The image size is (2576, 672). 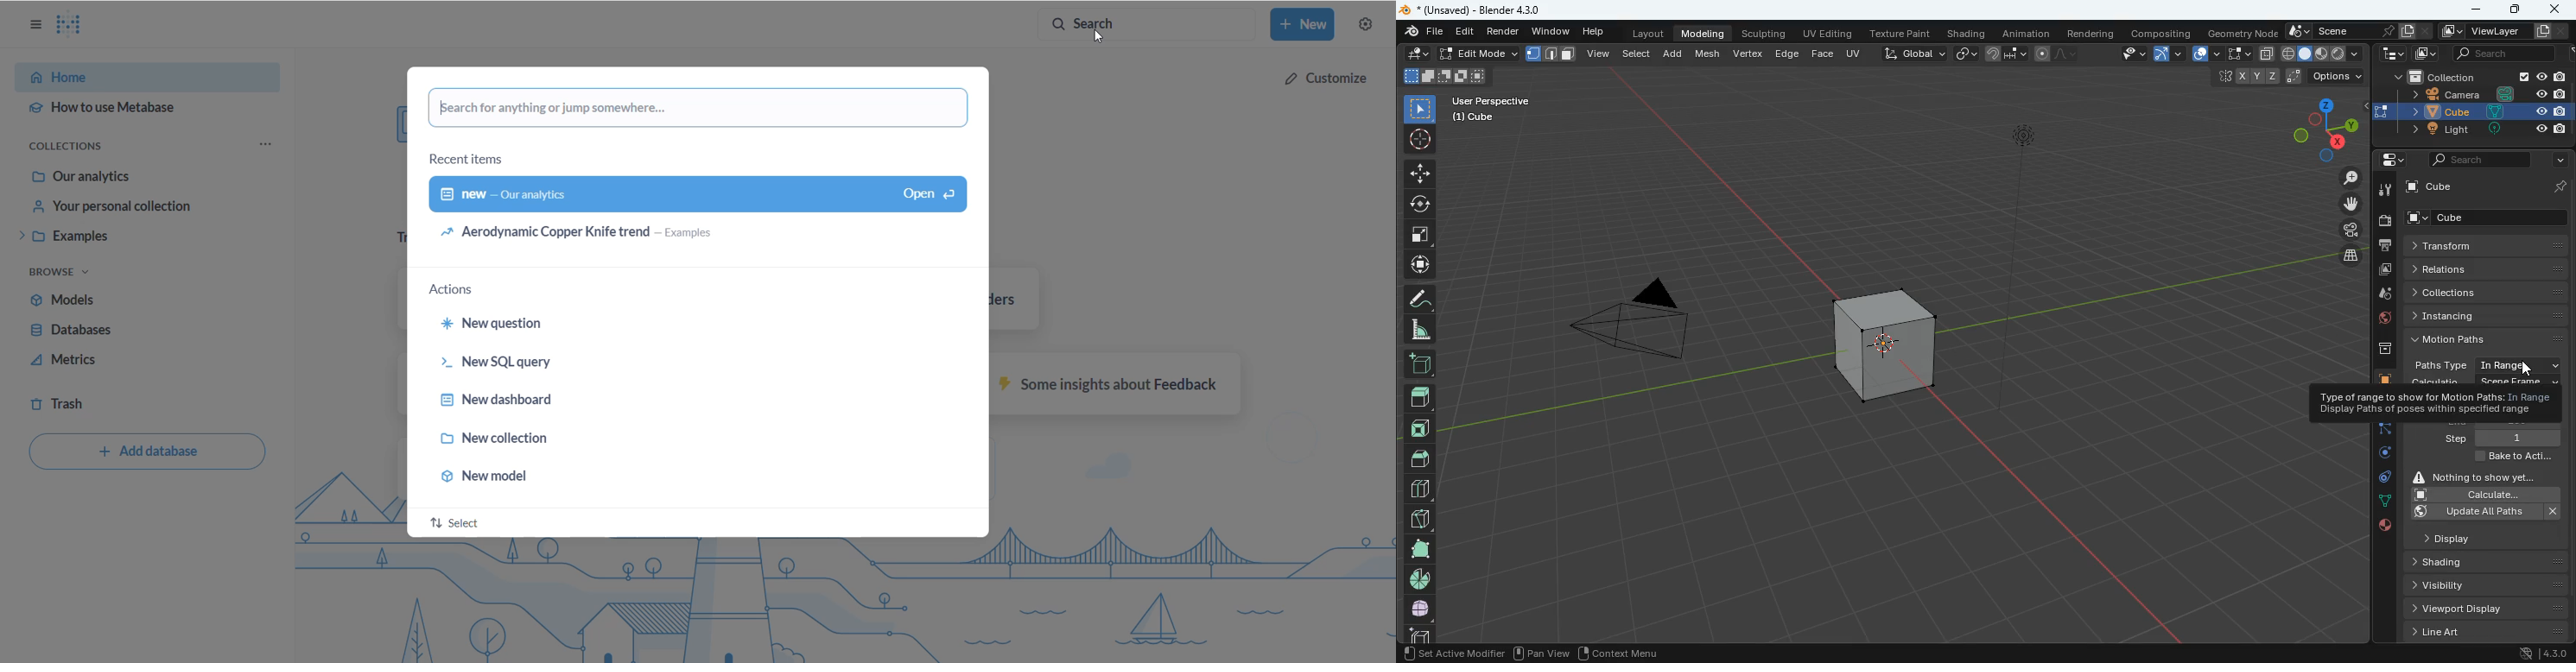 I want to click on blender, so click(x=1480, y=9).